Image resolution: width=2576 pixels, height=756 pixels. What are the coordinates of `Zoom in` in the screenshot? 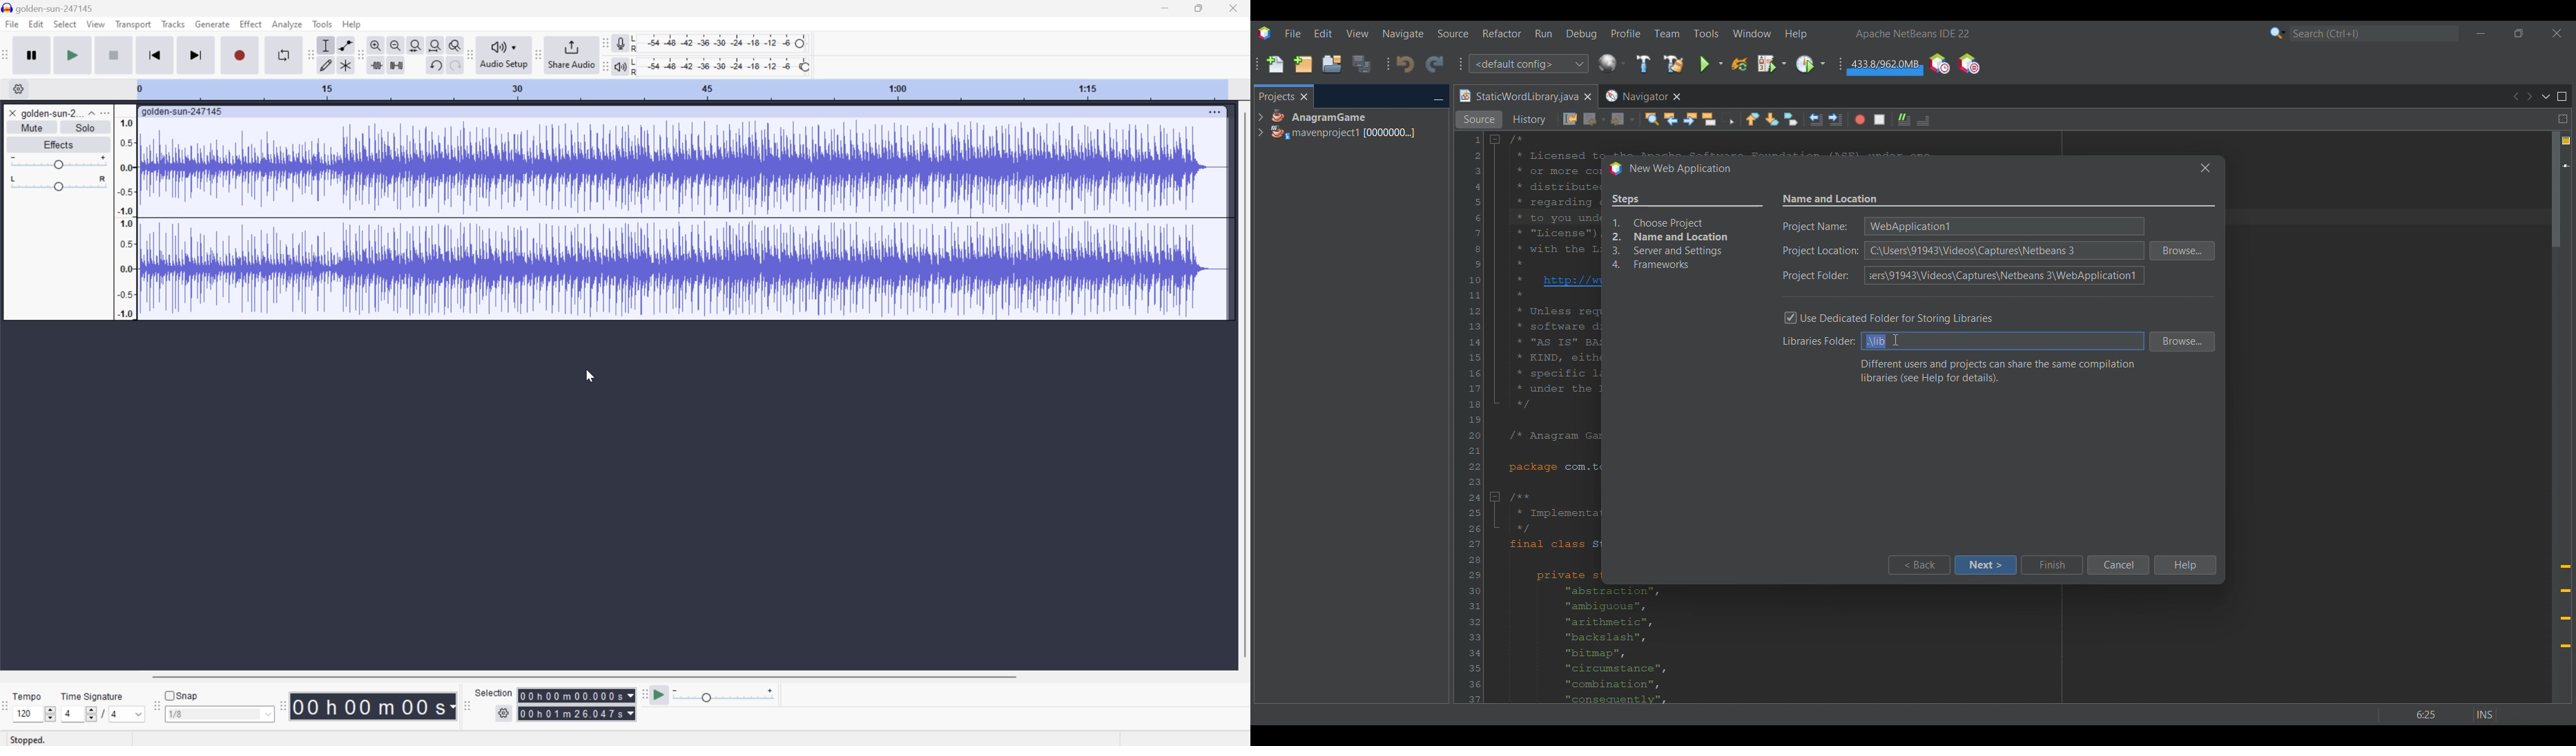 It's located at (378, 44).